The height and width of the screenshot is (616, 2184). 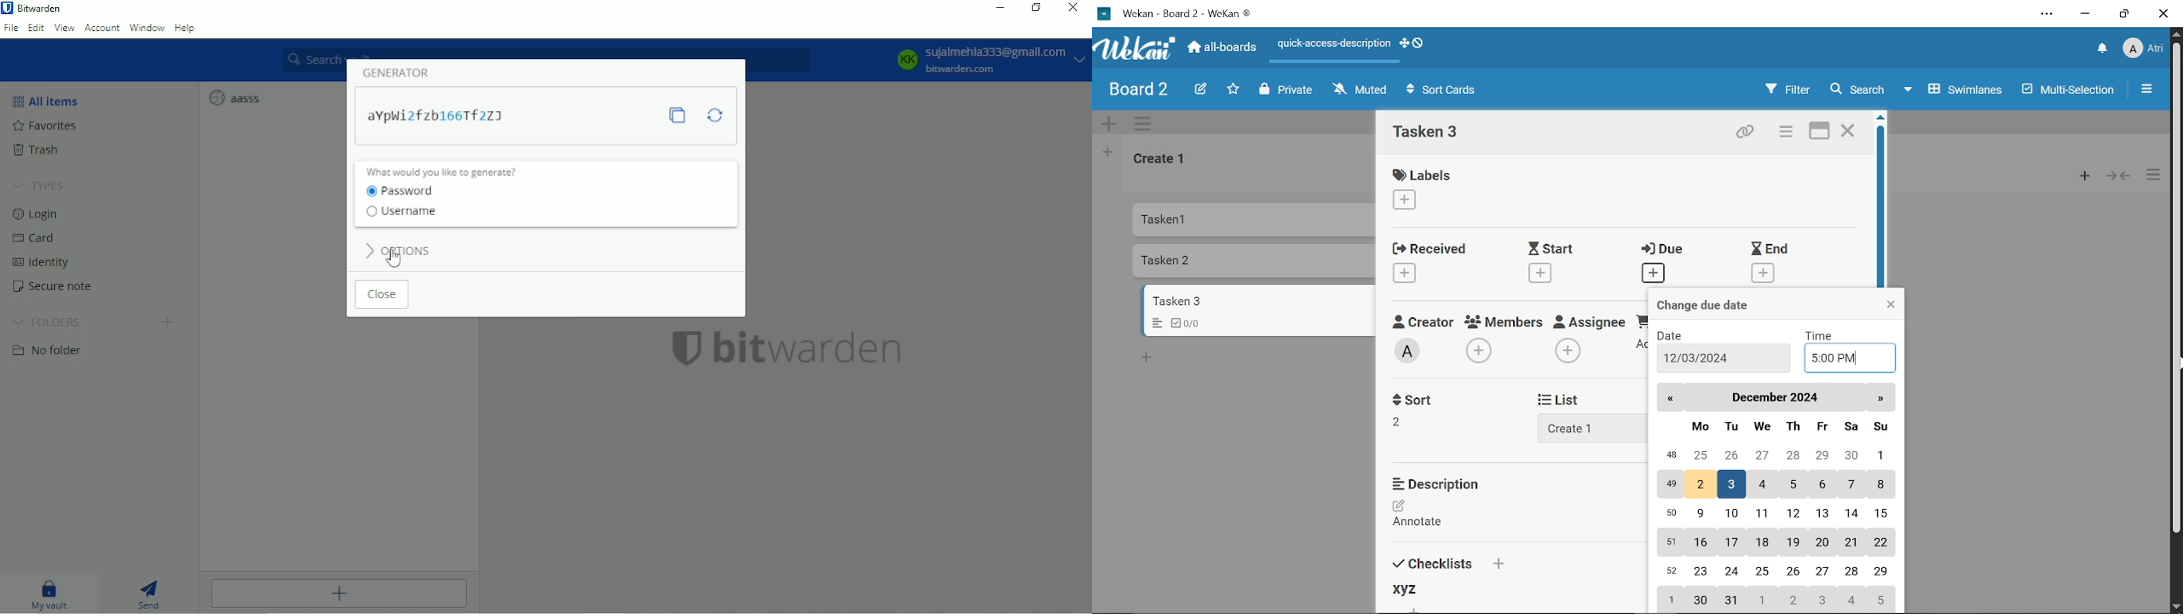 What do you see at coordinates (1678, 334) in the screenshot?
I see `Date` at bounding box center [1678, 334].